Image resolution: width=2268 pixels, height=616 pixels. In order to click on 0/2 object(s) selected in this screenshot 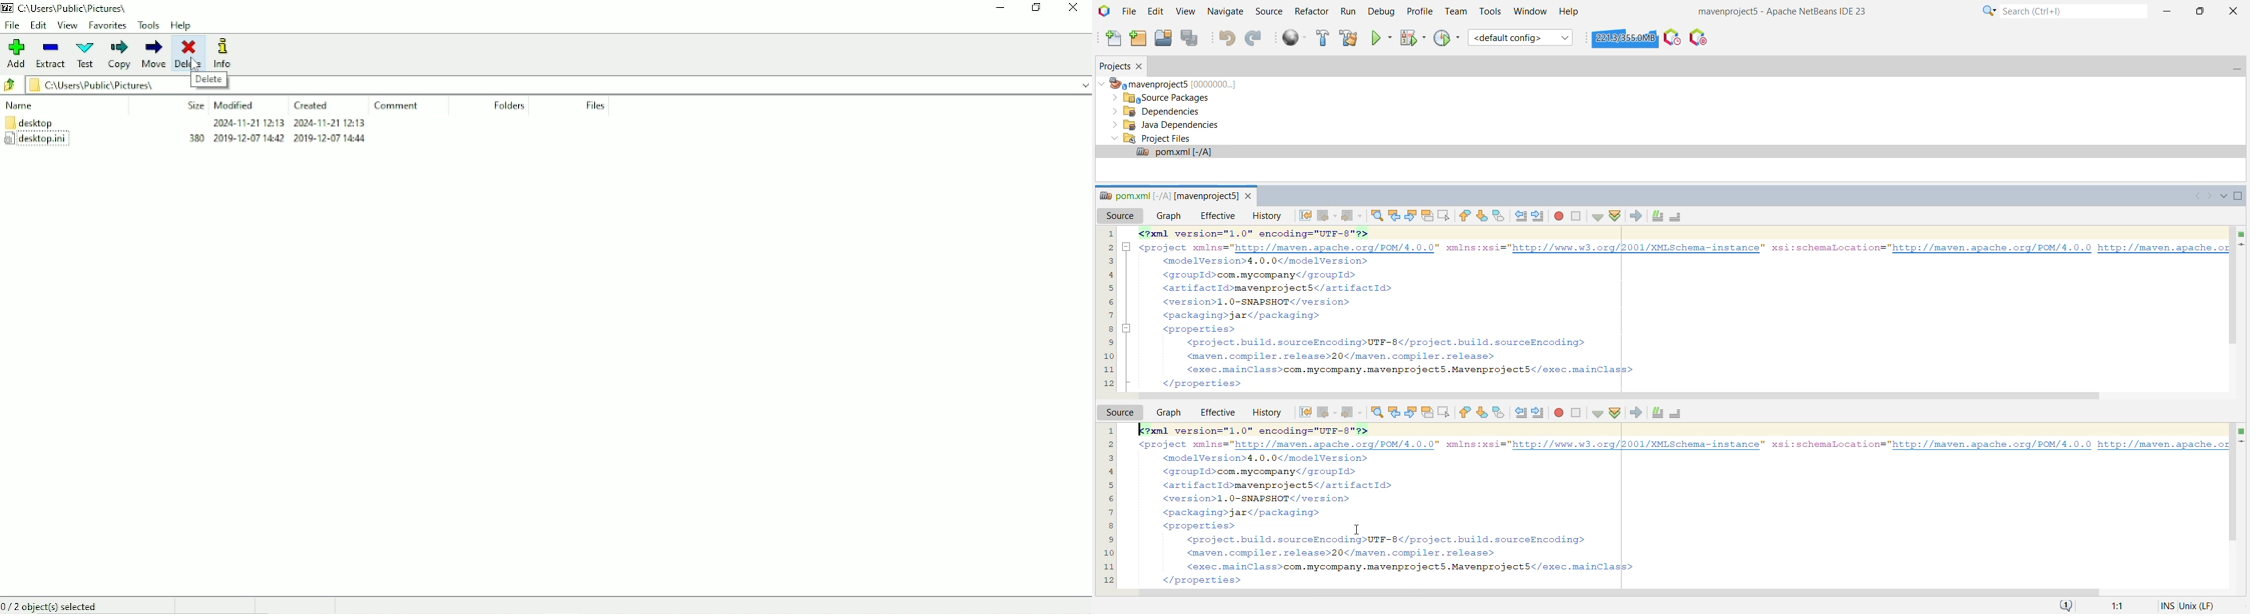, I will do `click(54, 606)`.